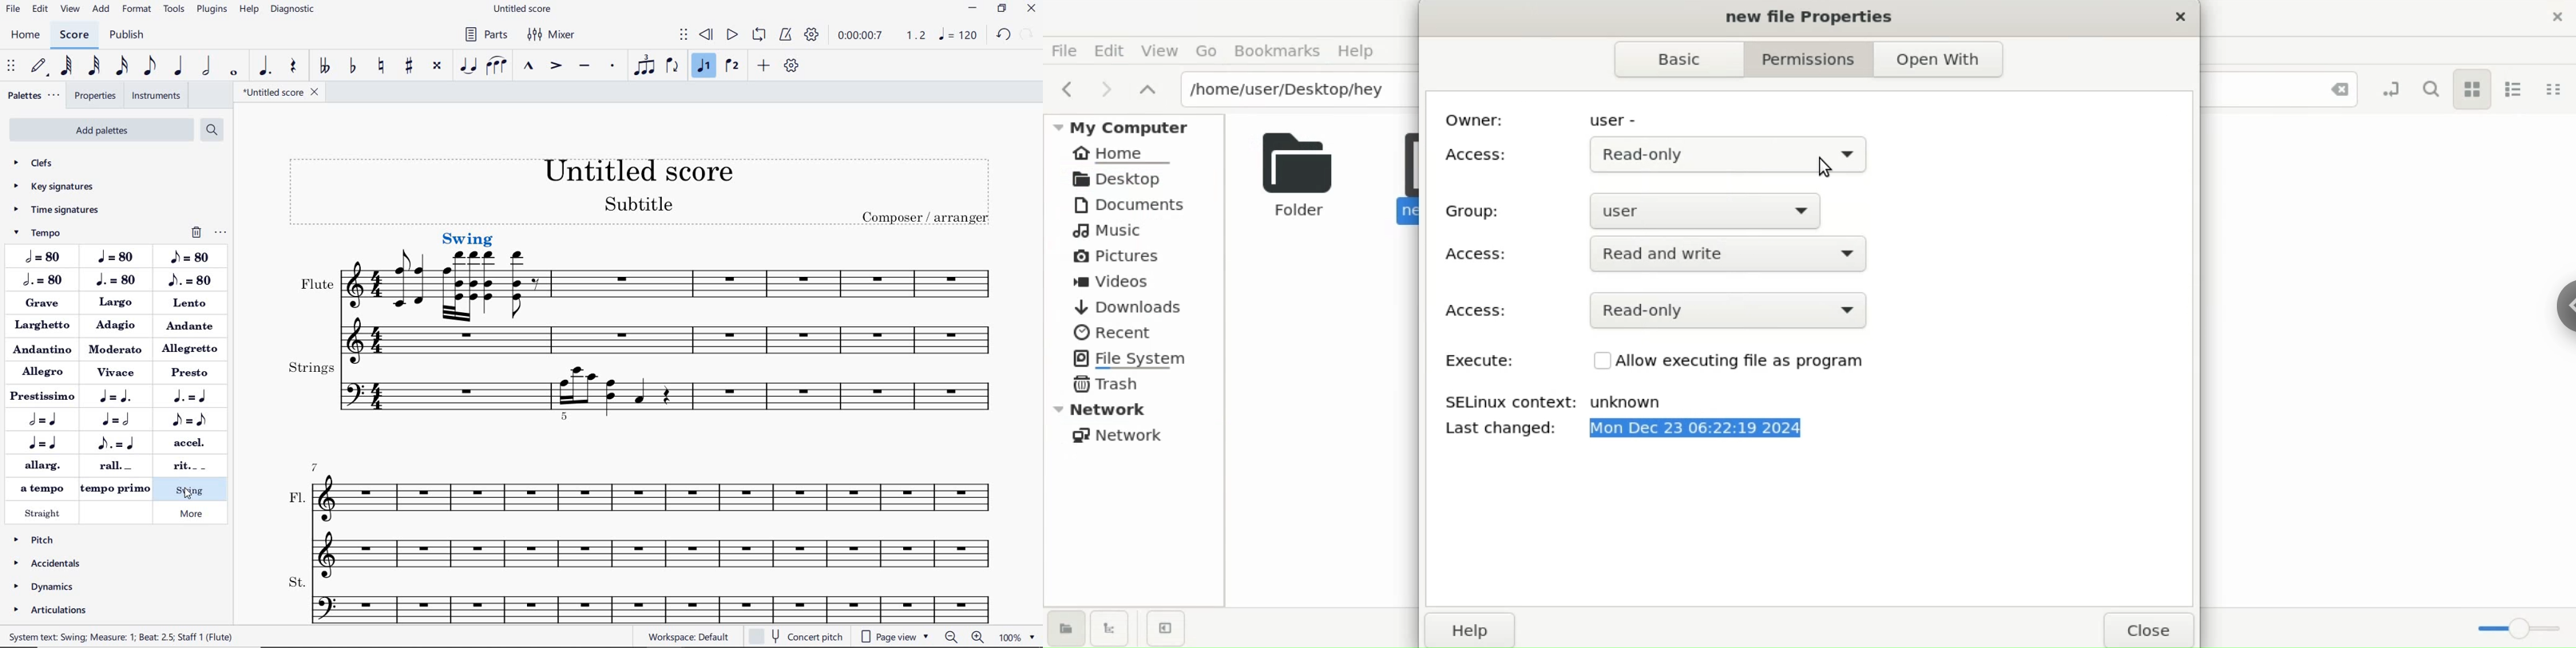 Image resolution: width=2576 pixels, height=672 pixels. I want to click on delete, so click(194, 231).